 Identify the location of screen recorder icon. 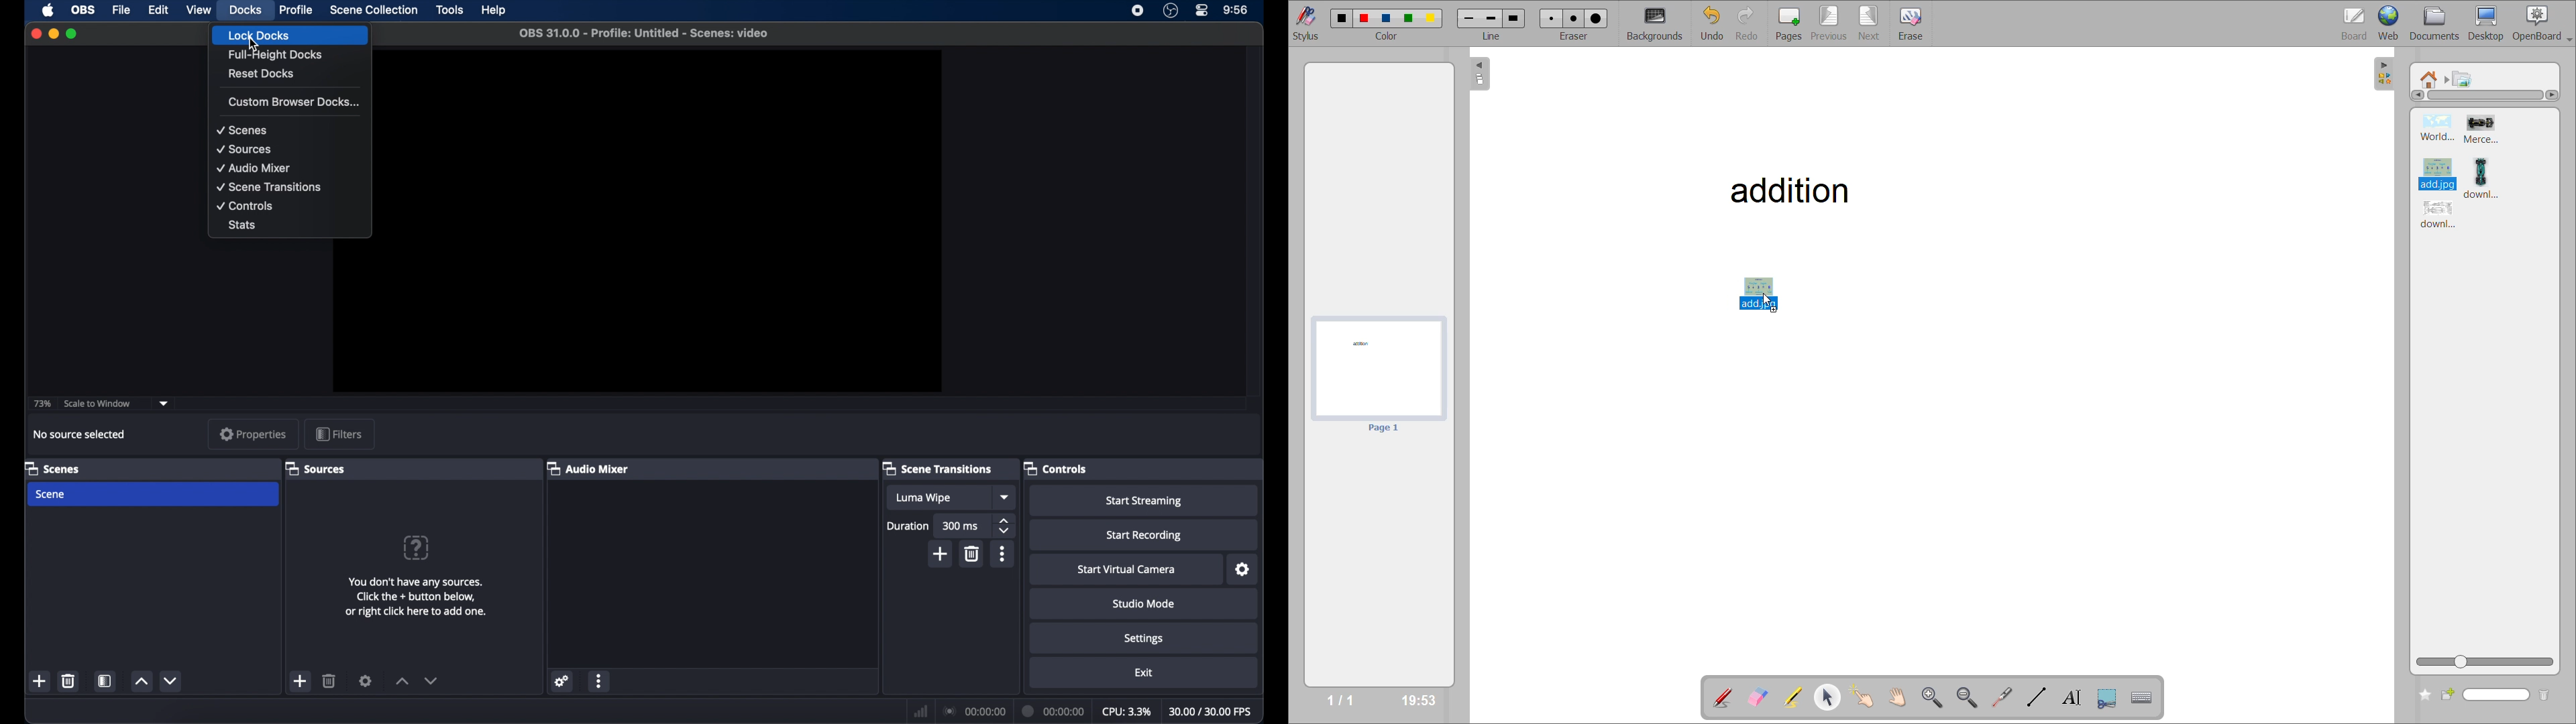
(1136, 10).